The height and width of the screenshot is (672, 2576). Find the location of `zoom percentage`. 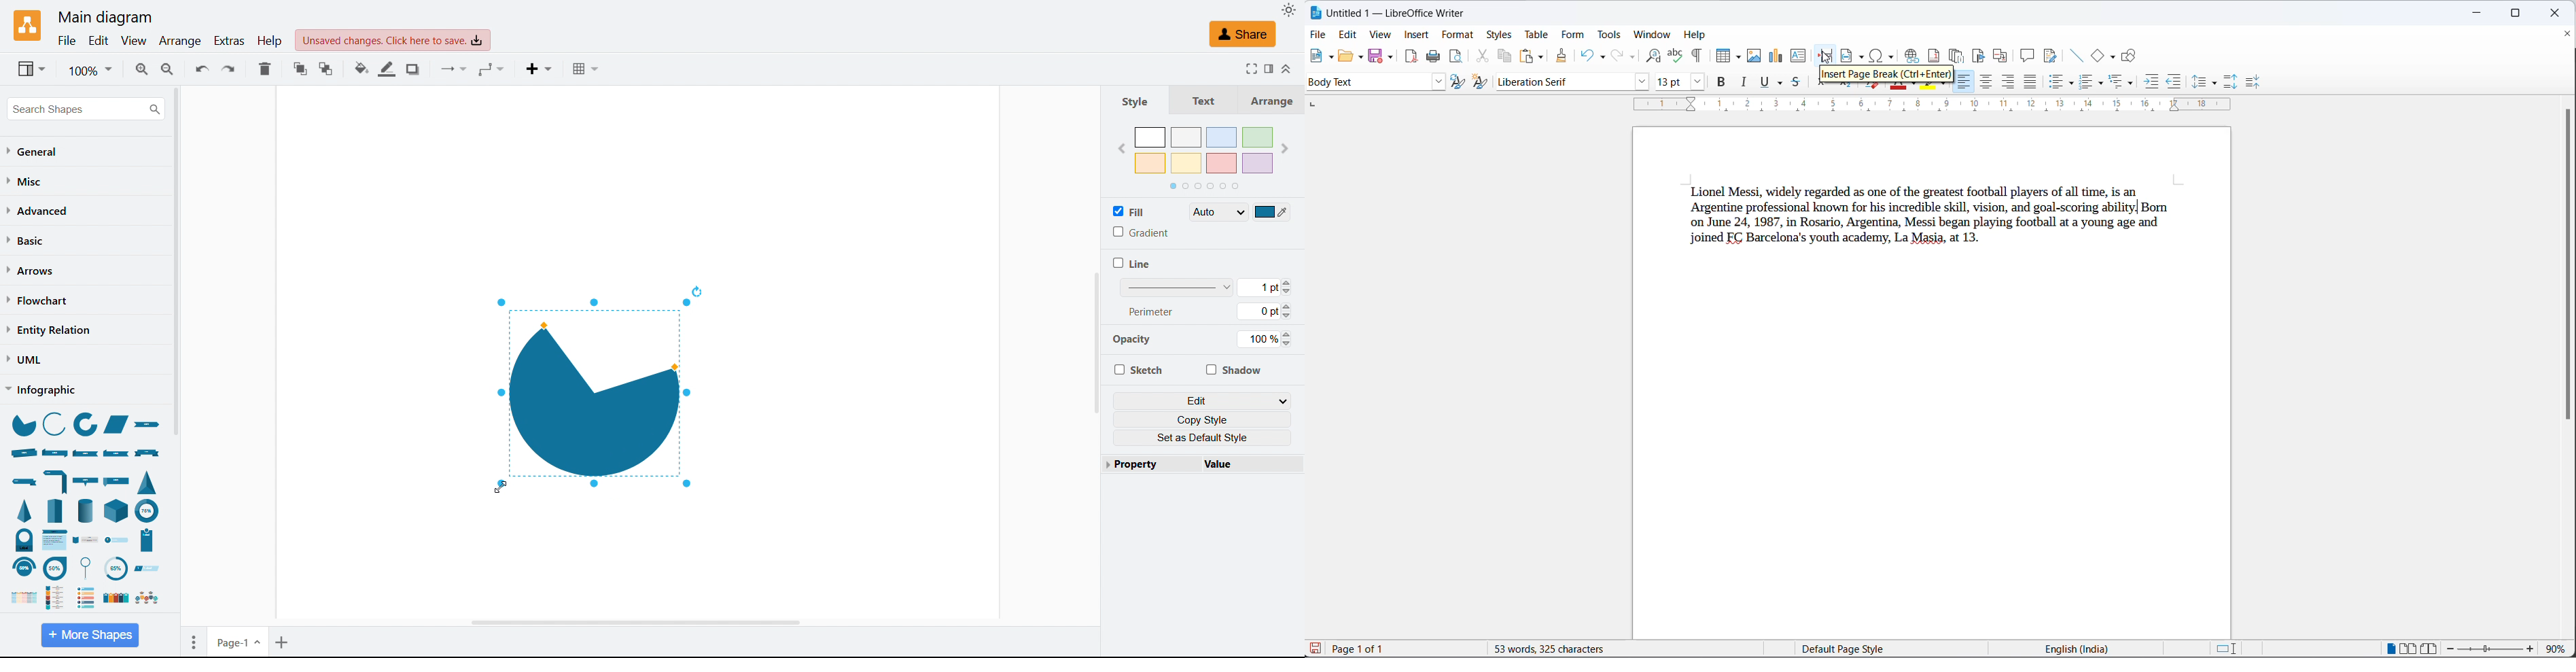

zoom percentage is located at coordinates (2559, 648).